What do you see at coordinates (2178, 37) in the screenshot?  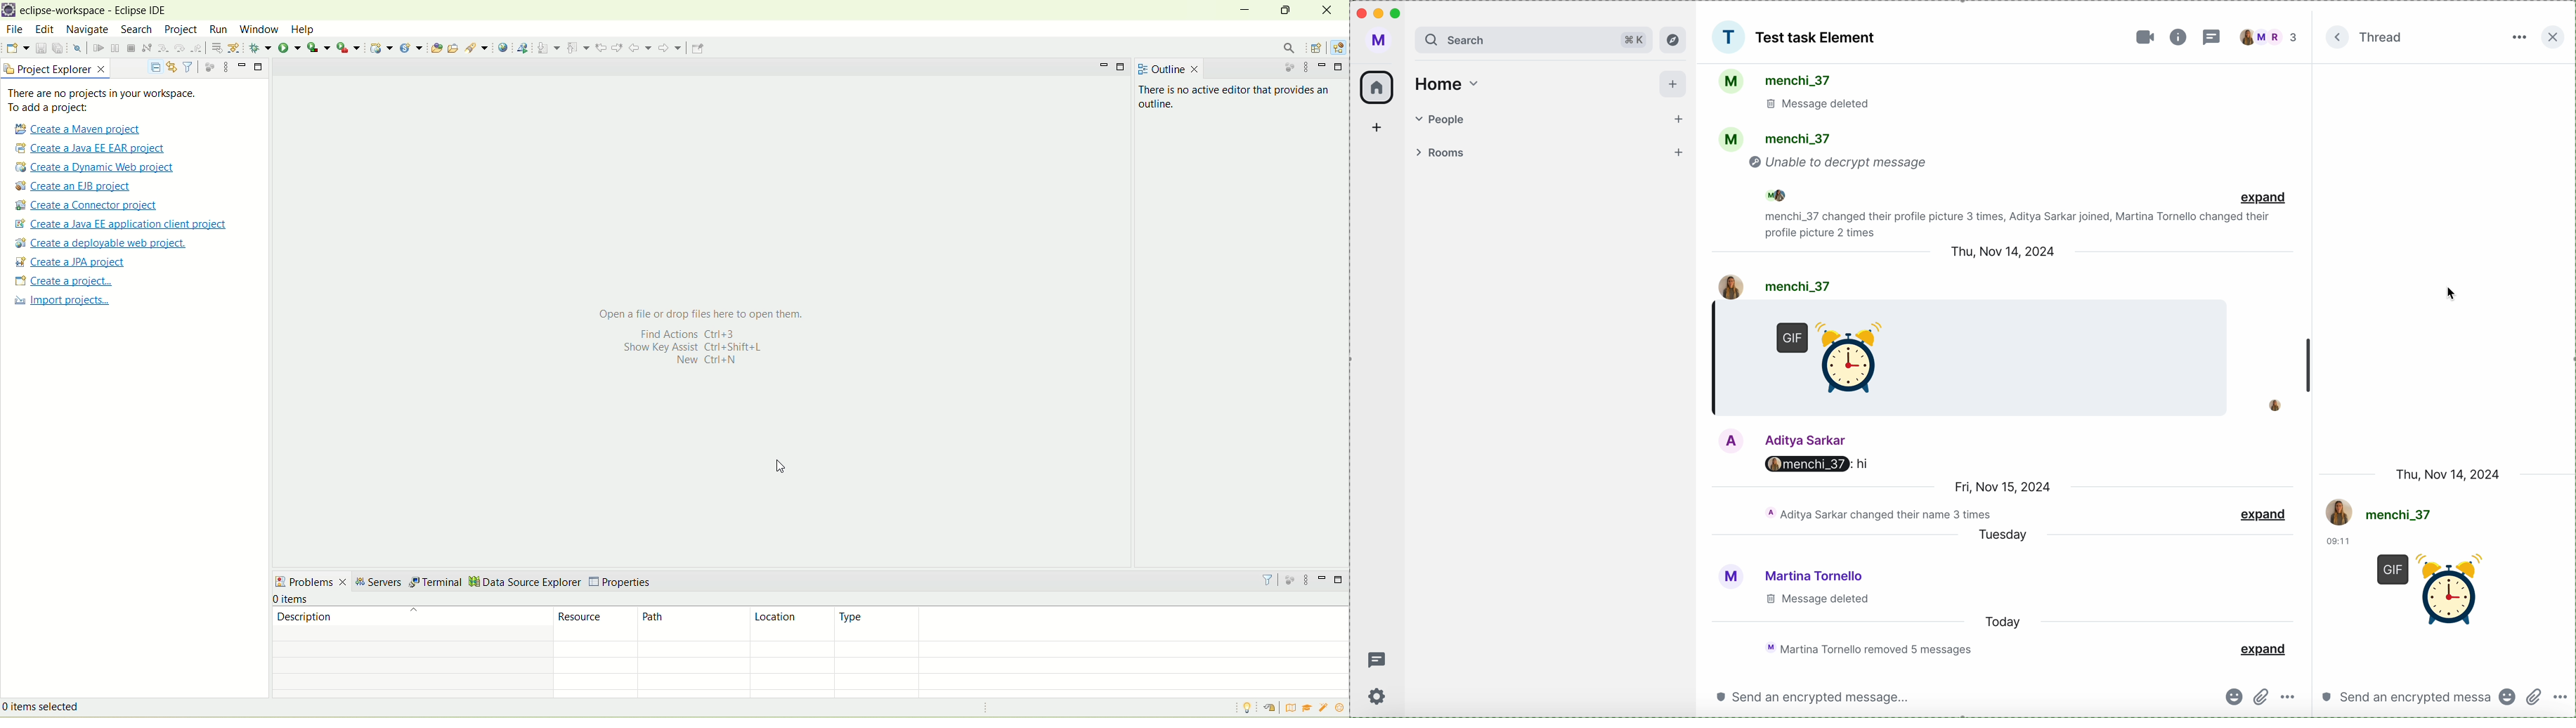 I see `information` at bounding box center [2178, 37].